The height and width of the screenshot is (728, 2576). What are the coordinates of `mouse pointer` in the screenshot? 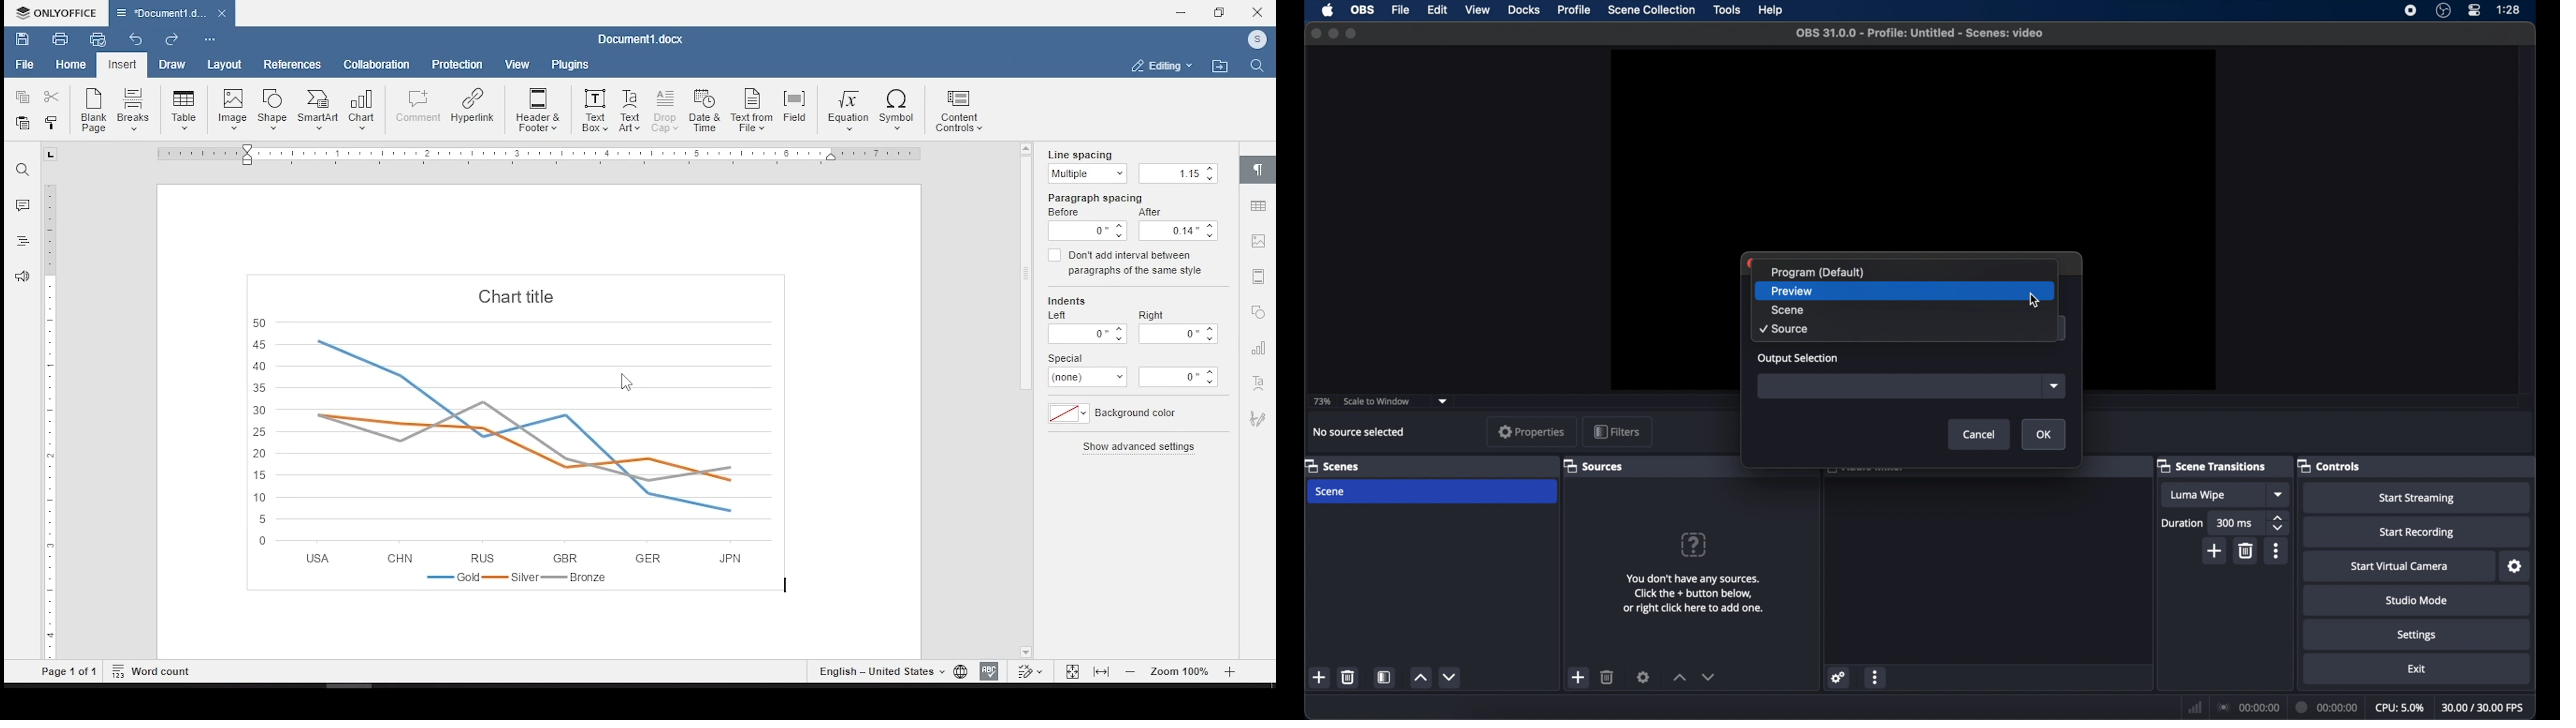 It's located at (623, 380).